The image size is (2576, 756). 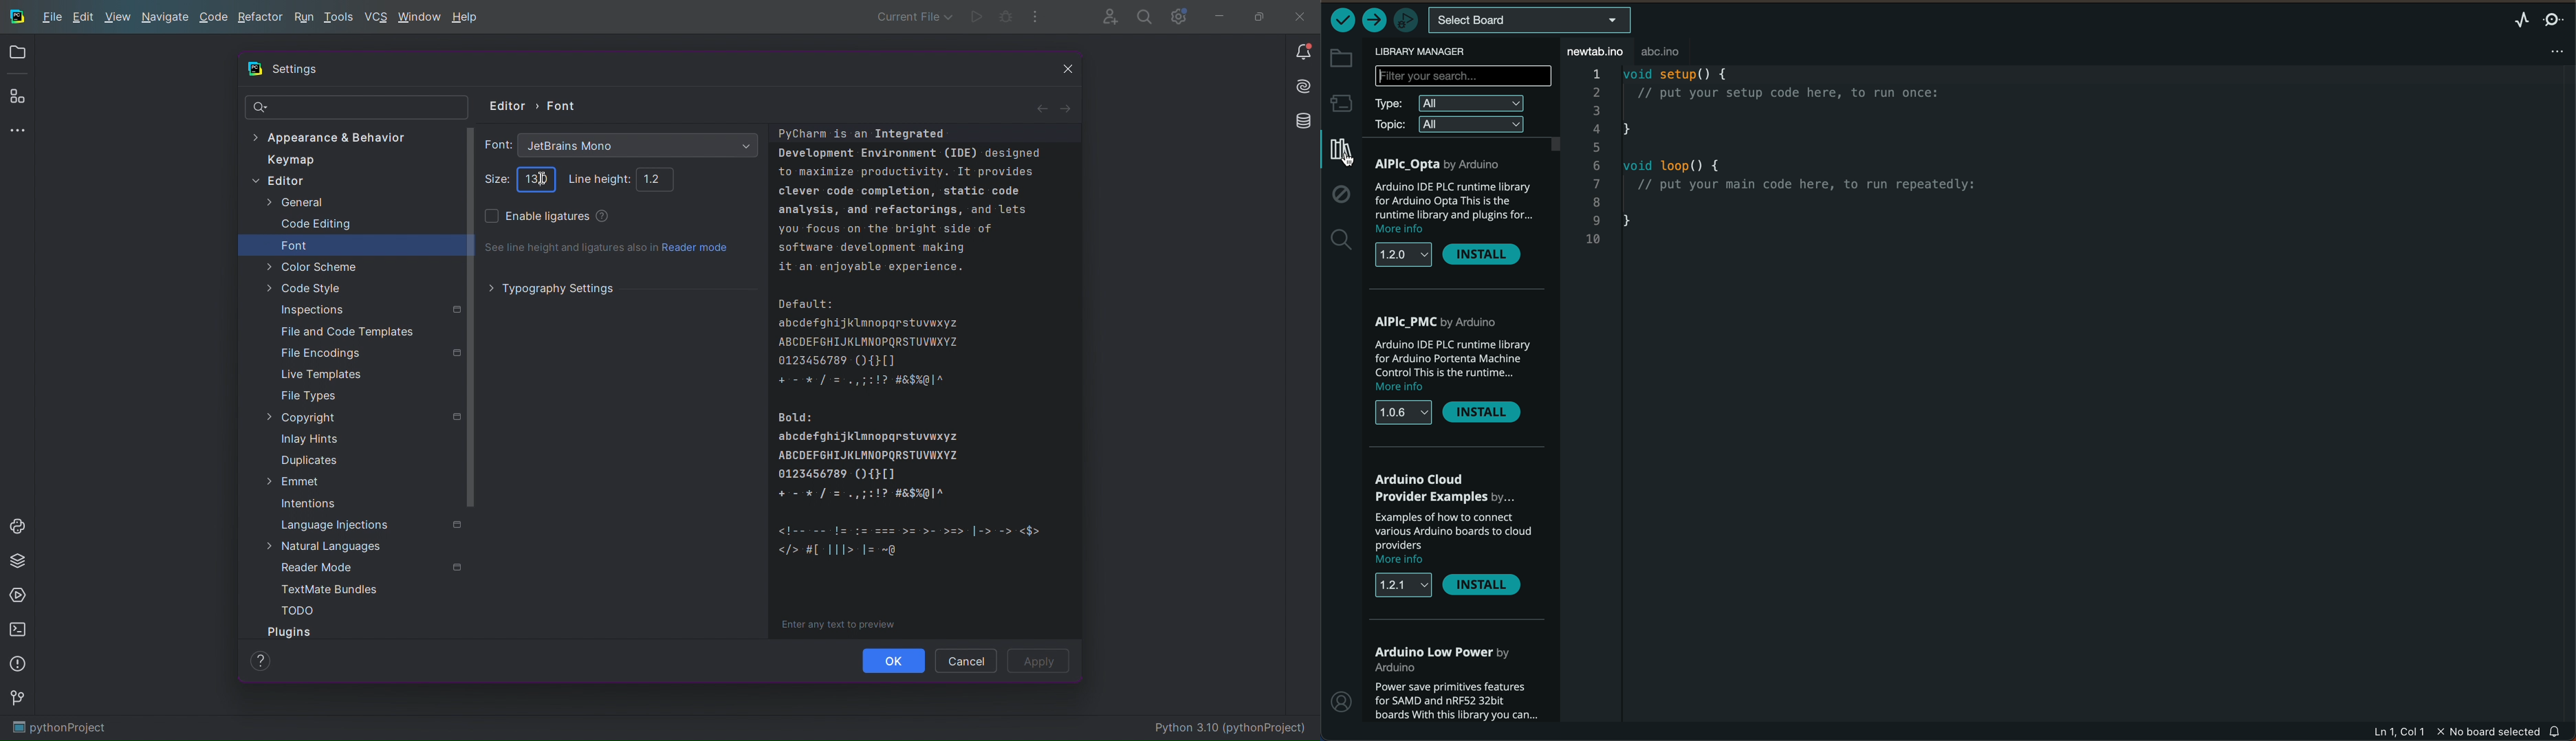 I want to click on serial plotter, so click(x=2522, y=20).